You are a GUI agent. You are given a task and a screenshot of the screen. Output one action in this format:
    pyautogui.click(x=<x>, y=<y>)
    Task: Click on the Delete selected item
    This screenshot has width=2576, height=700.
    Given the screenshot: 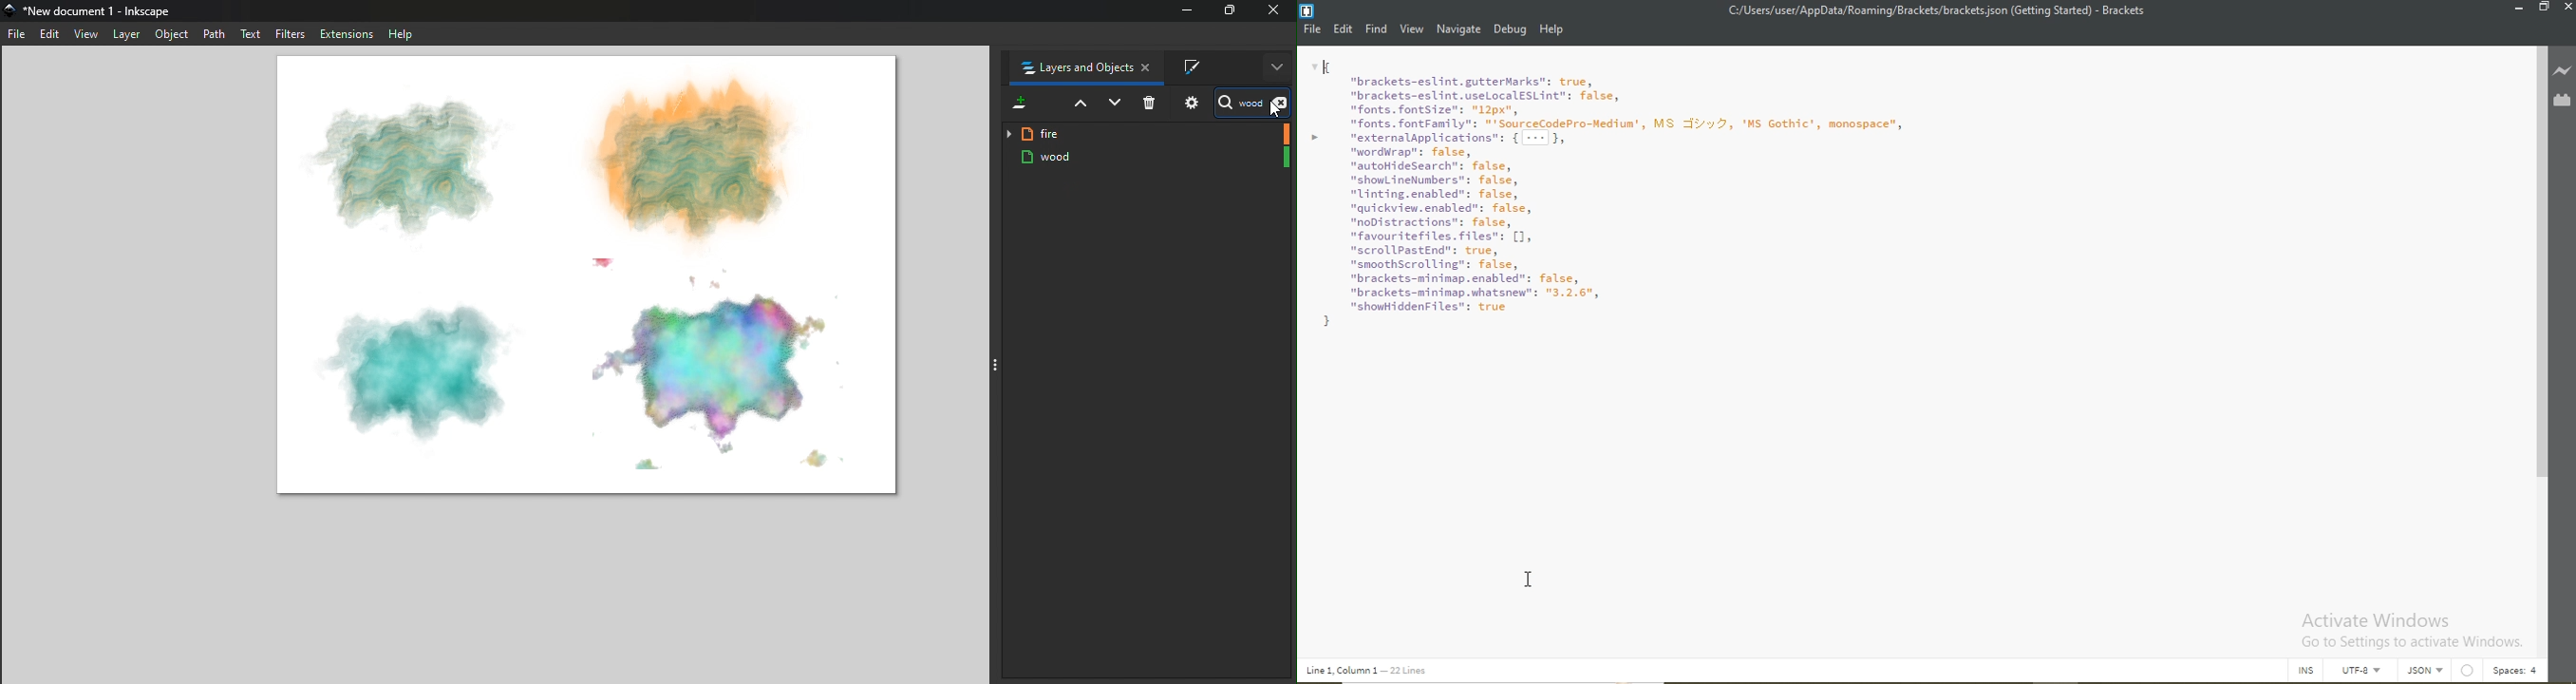 What is the action you would take?
    pyautogui.click(x=1157, y=104)
    